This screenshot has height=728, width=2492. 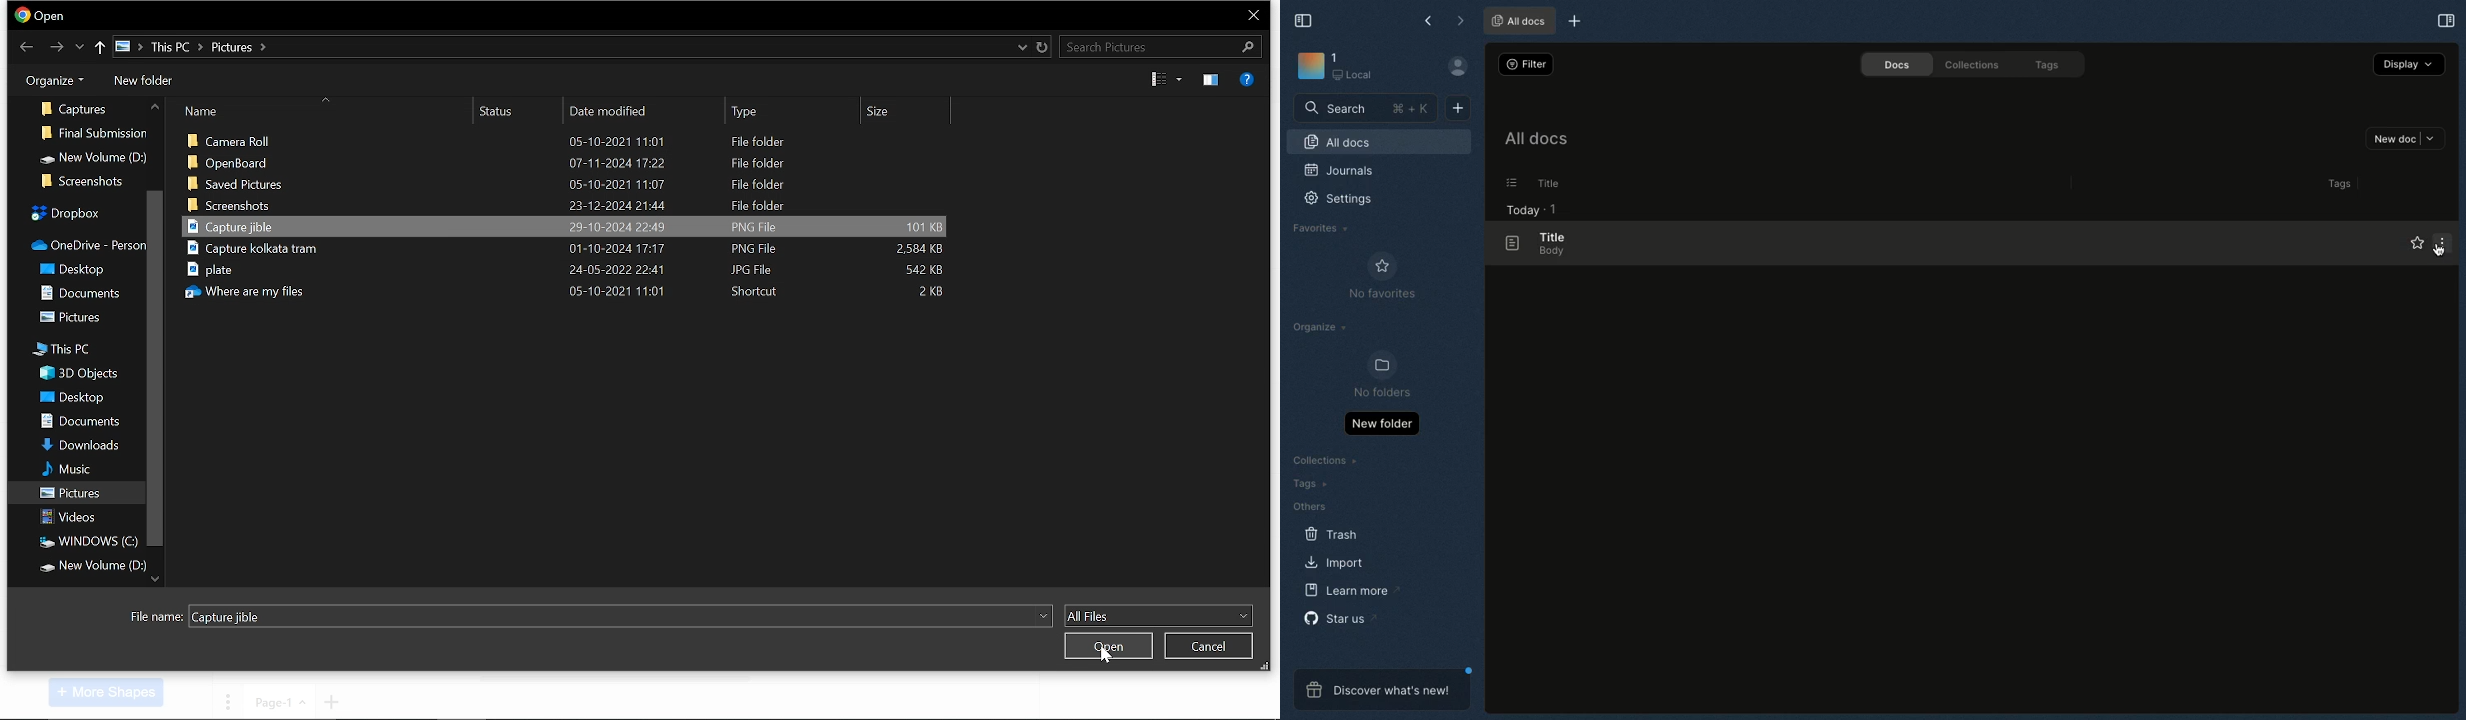 What do you see at coordinates (85, 371) in the screenshot?
I see `folders` at bounding box center [85, 371].